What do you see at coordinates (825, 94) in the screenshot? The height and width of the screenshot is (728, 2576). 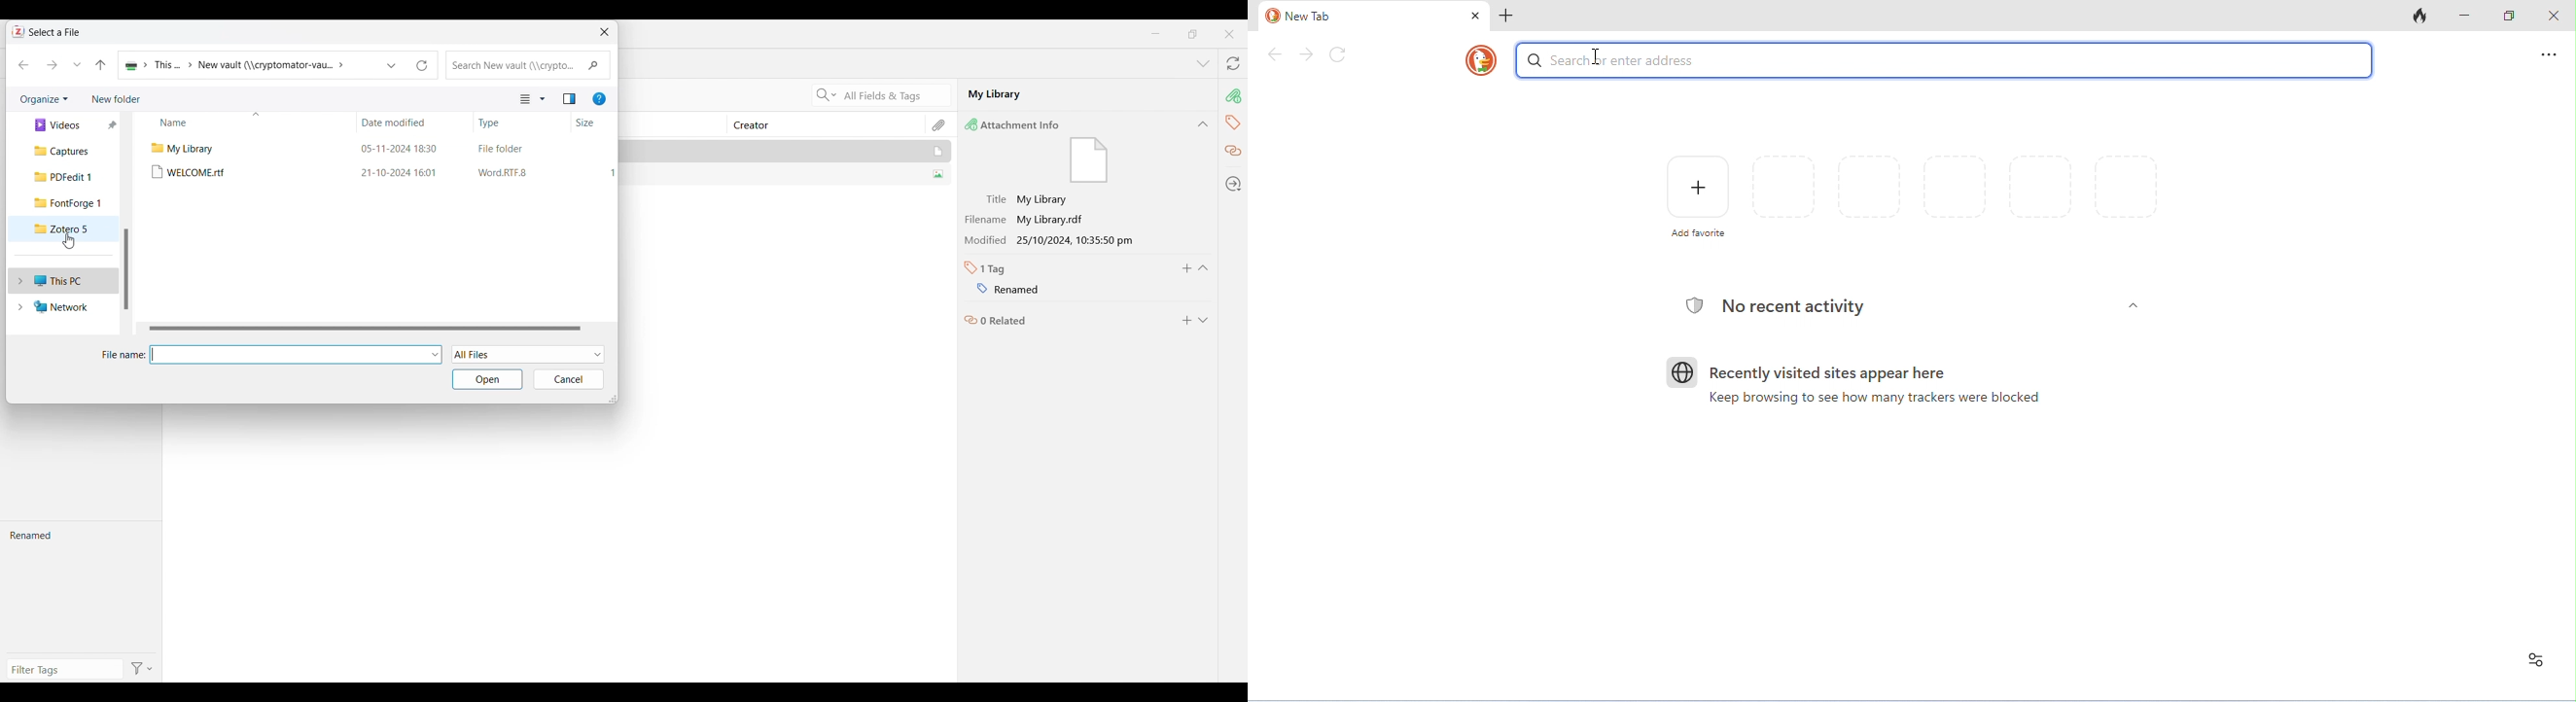 I see `Search criteria options` at bounding box center [825, 94].